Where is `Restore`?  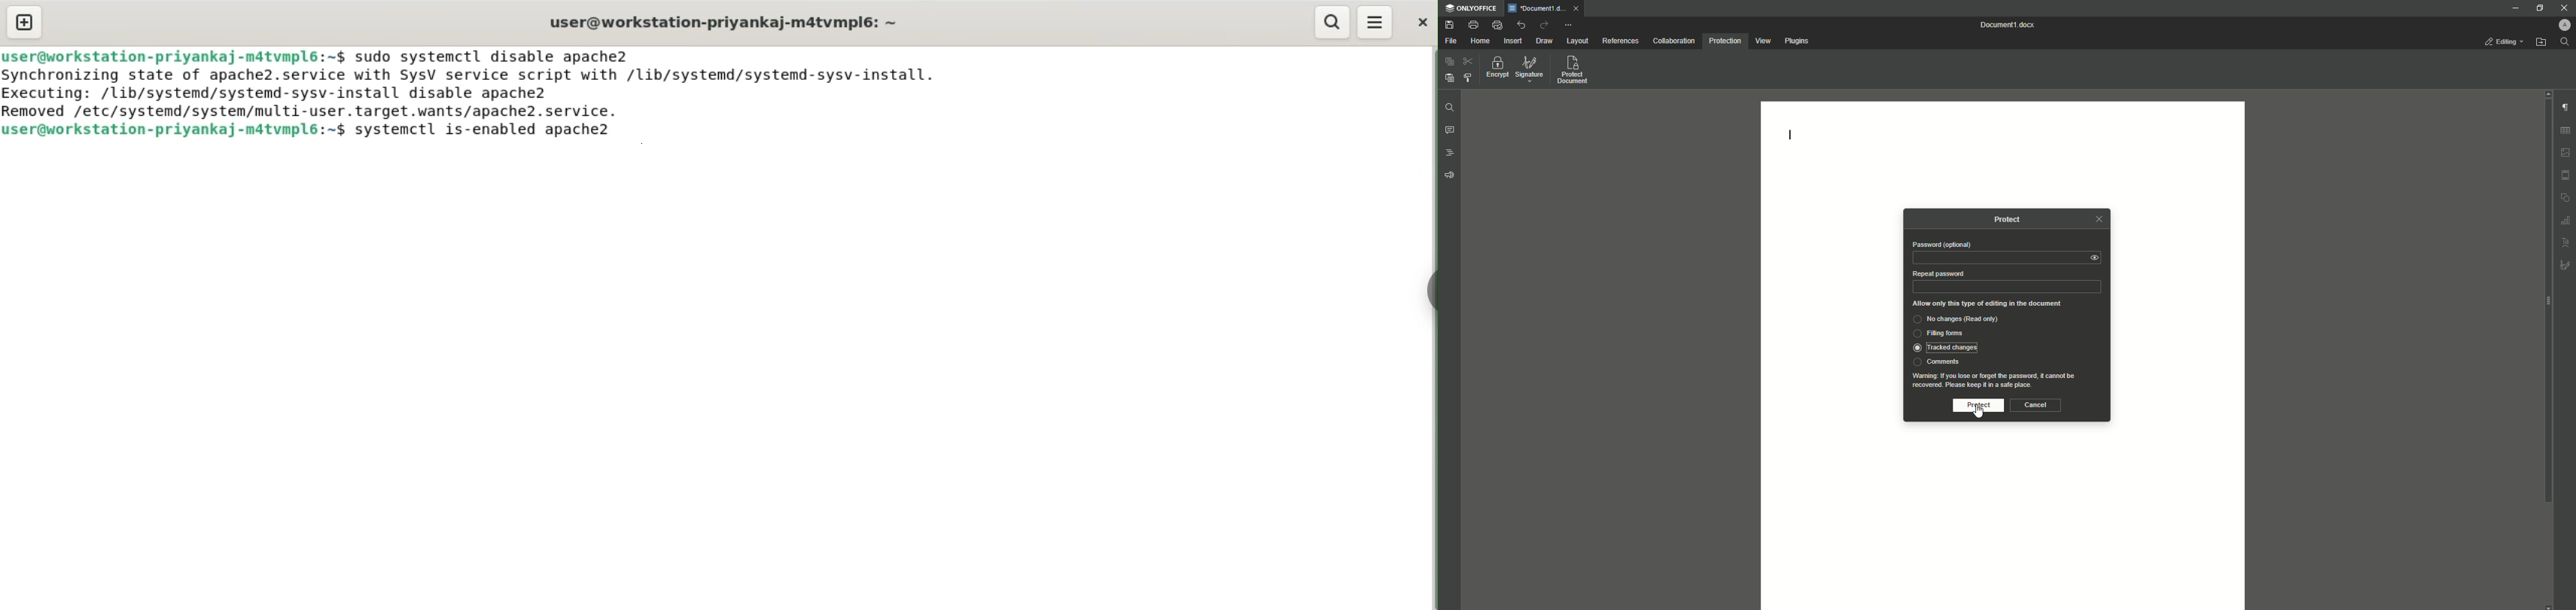 Restore is located at coordinates (2540, 8).